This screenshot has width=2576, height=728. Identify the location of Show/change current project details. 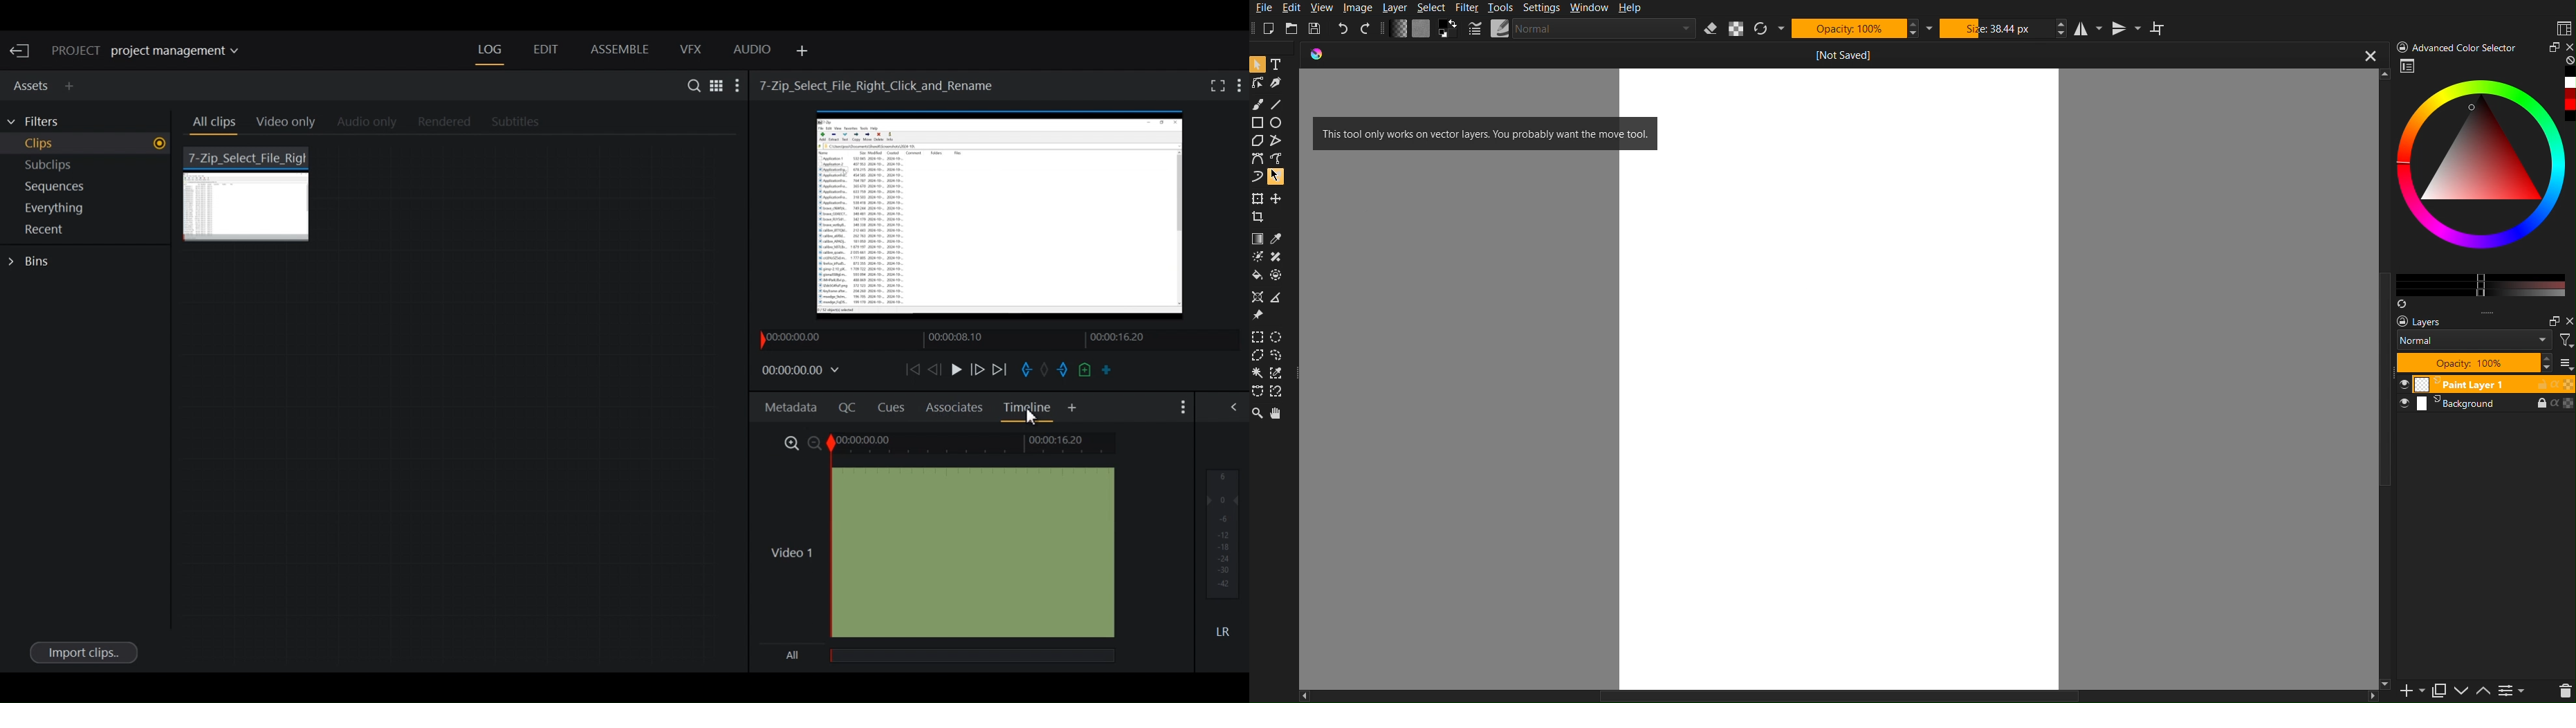
(155, 51).